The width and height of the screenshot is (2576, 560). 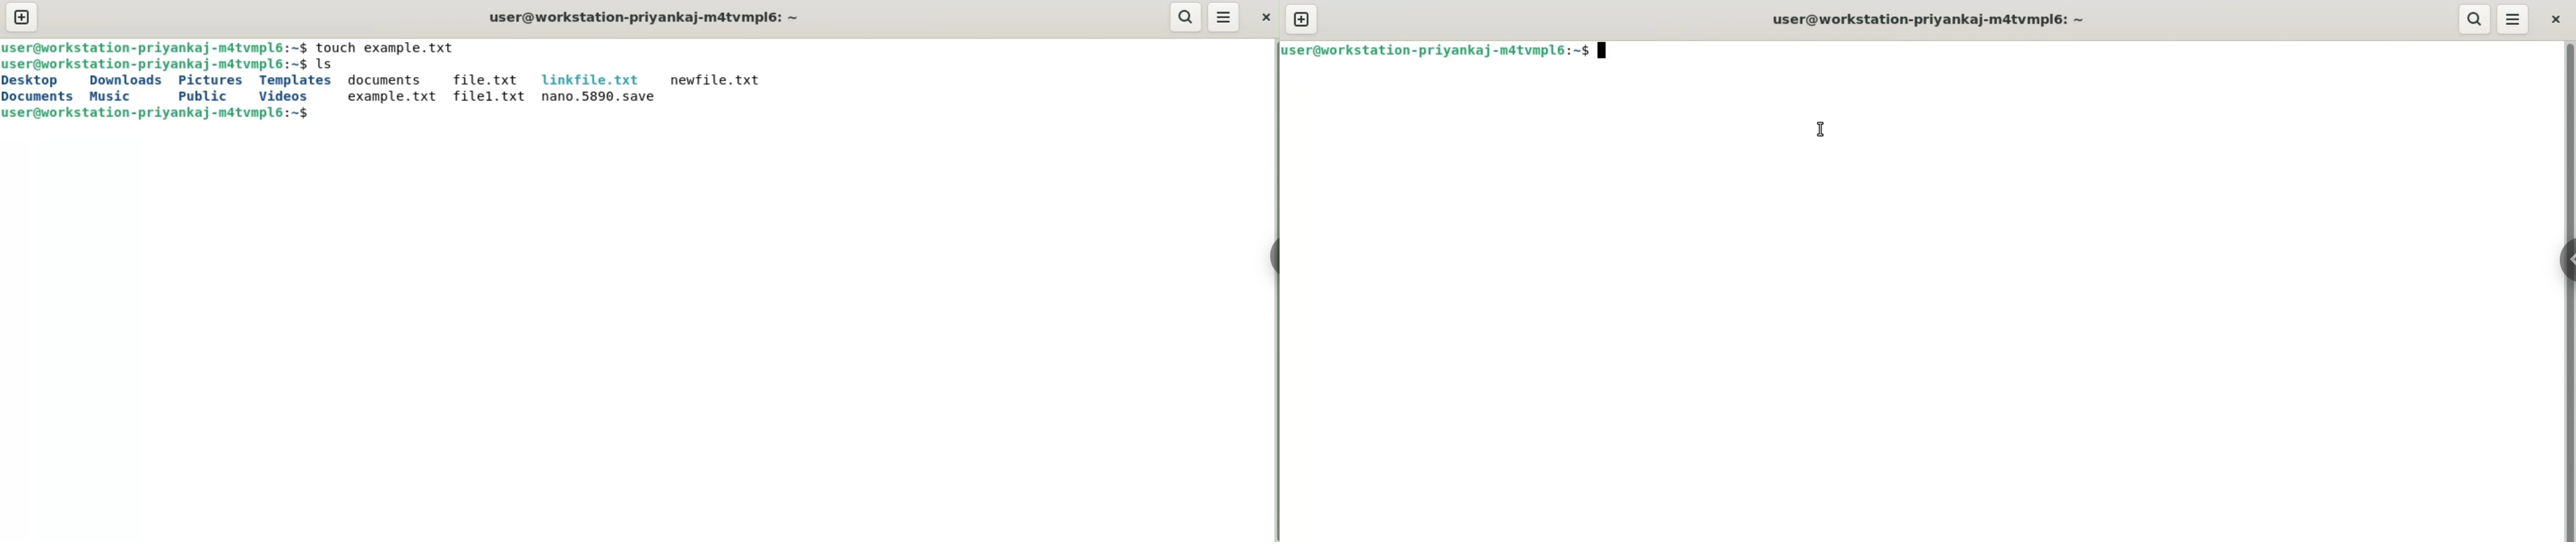 What do you see at coordinates (1225, 18) in the screenshot?
I see `menu` at bounding box center [1225, 18].